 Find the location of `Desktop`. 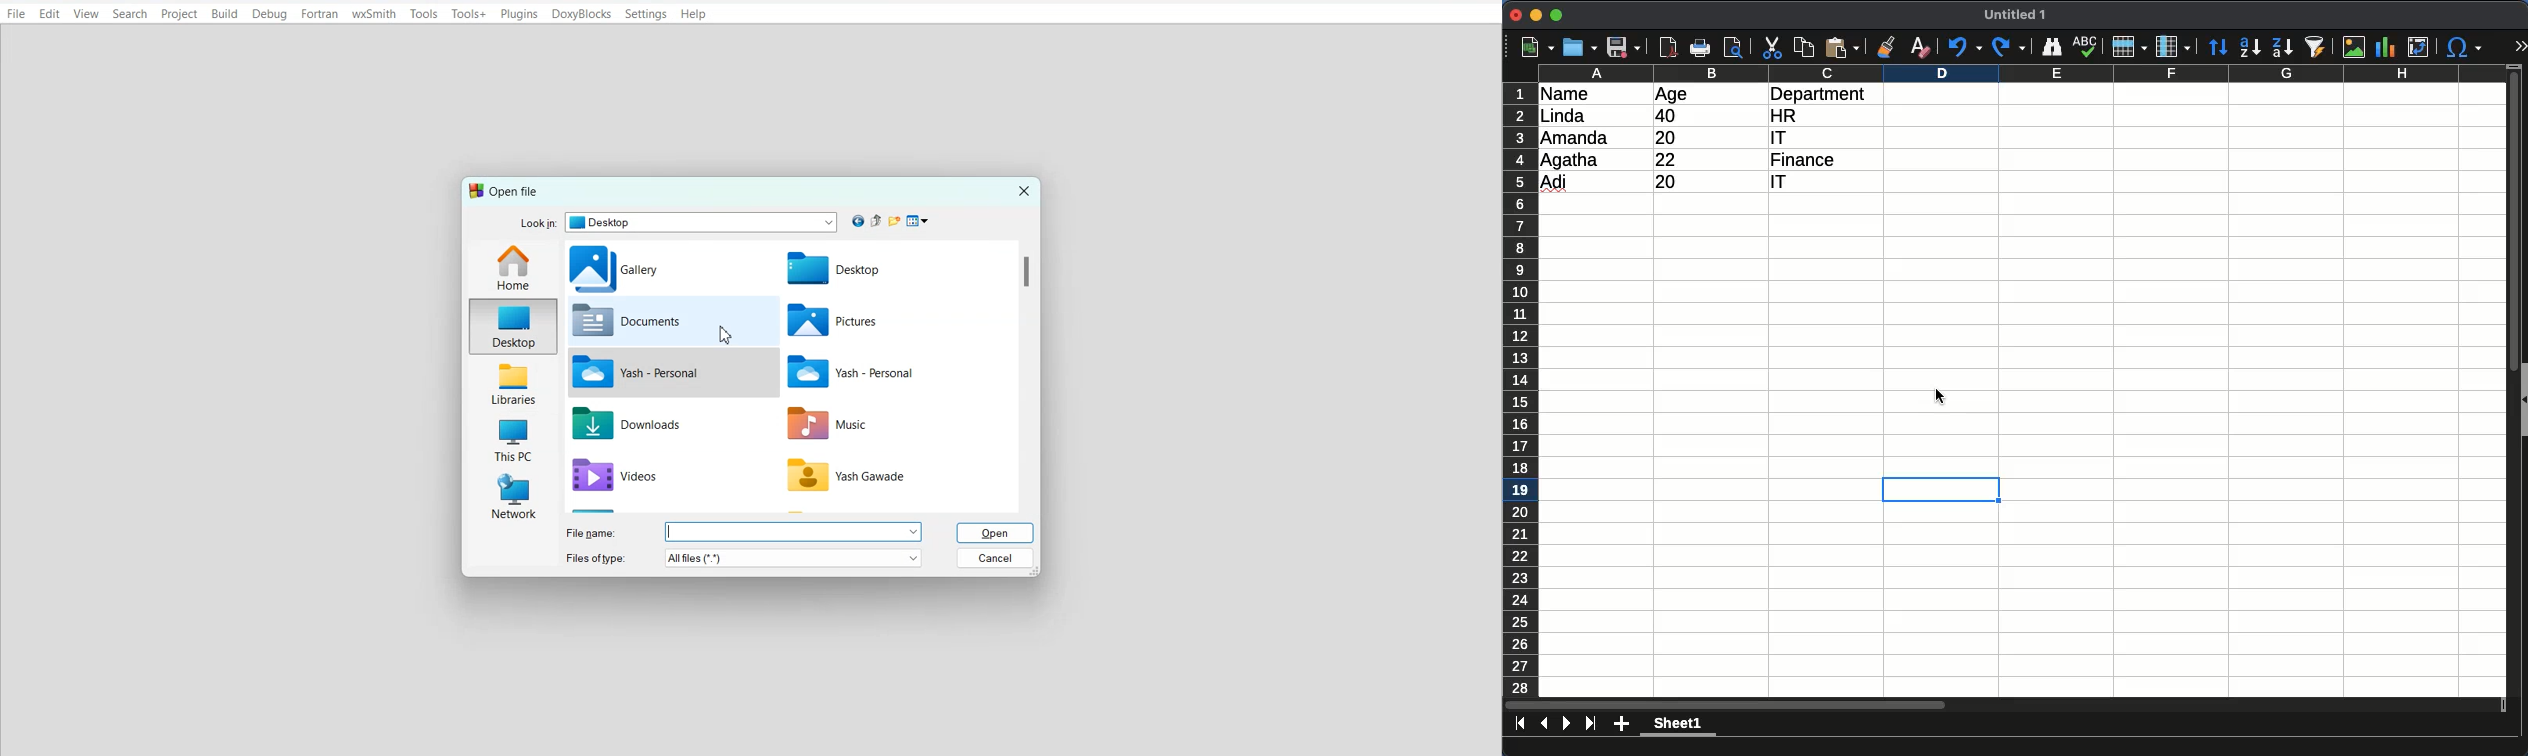

Desktop is located at coordinates (516, 325).